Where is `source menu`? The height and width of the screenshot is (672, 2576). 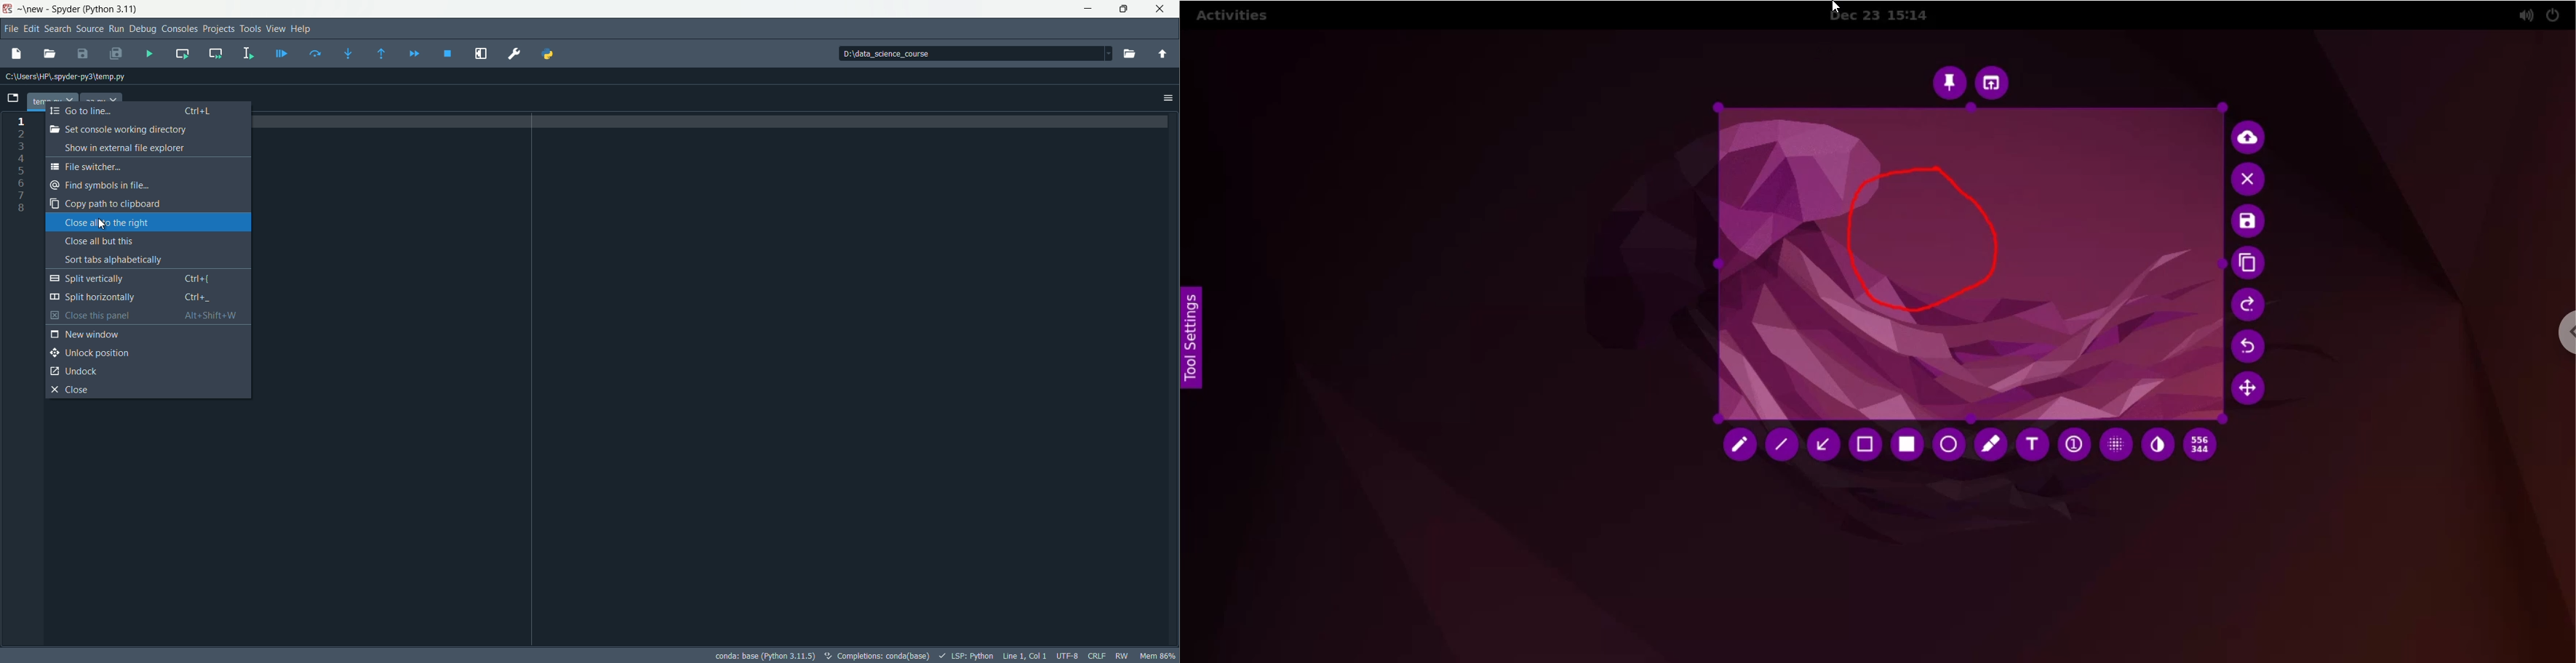
source menu is located at coordinates (90, 29).